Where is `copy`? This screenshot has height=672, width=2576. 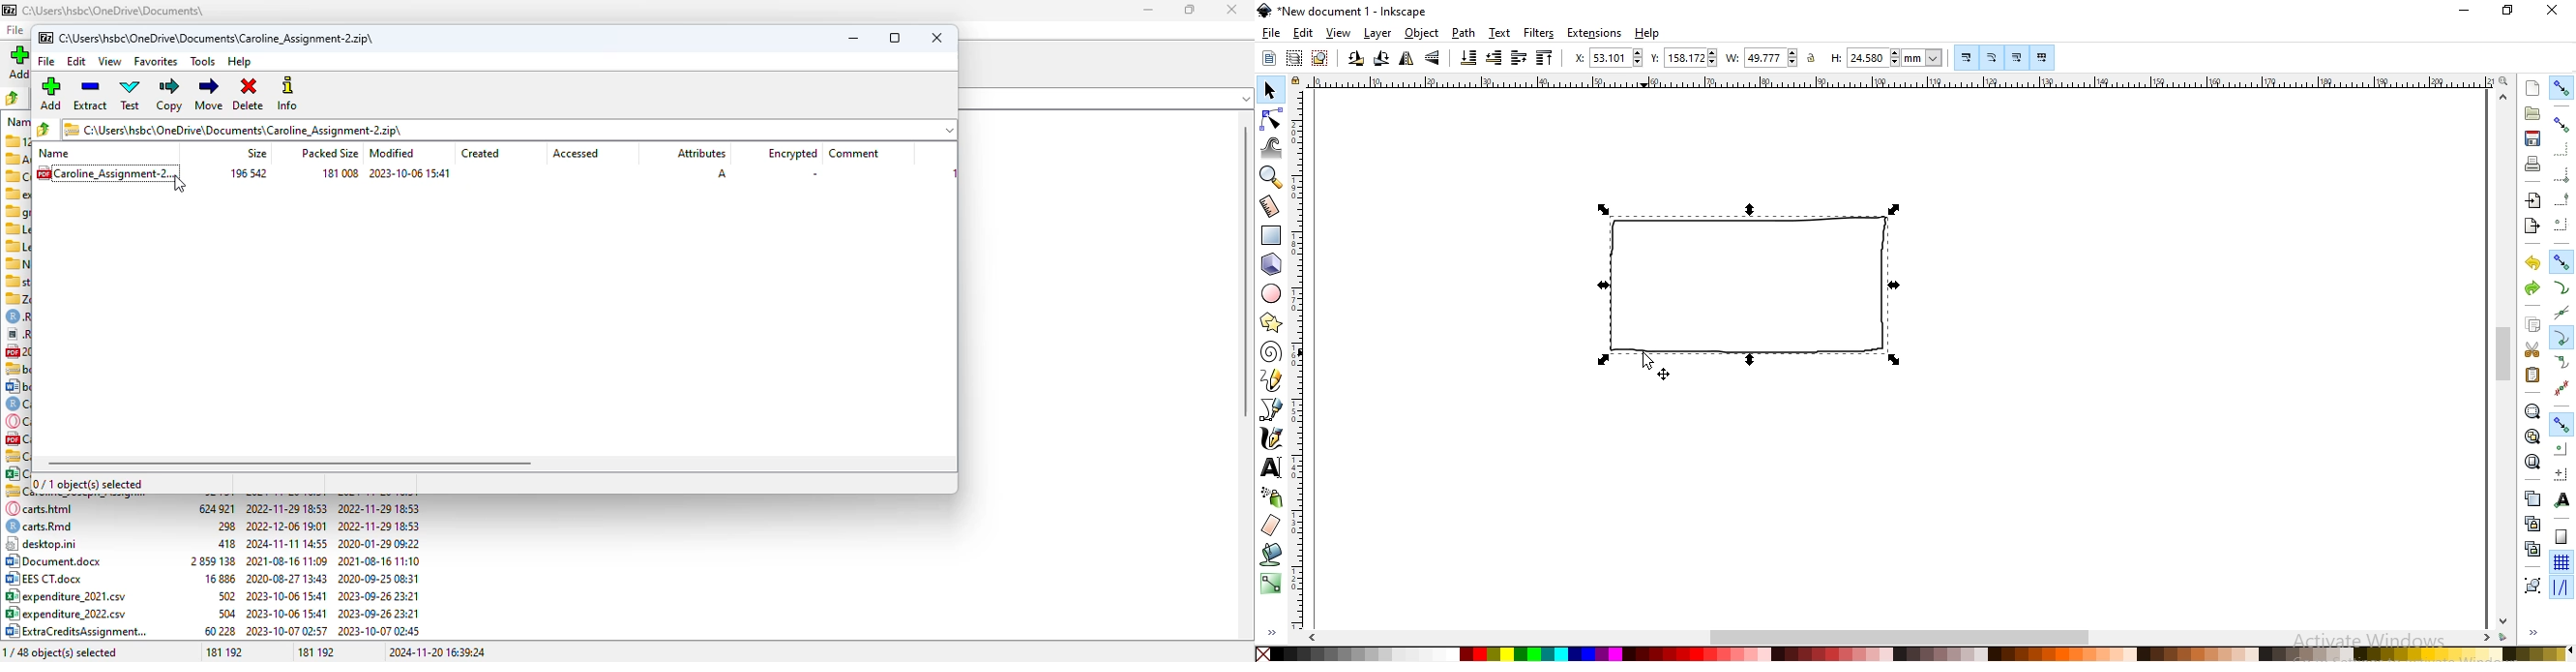
copy is located at coordinates (2533, 325).